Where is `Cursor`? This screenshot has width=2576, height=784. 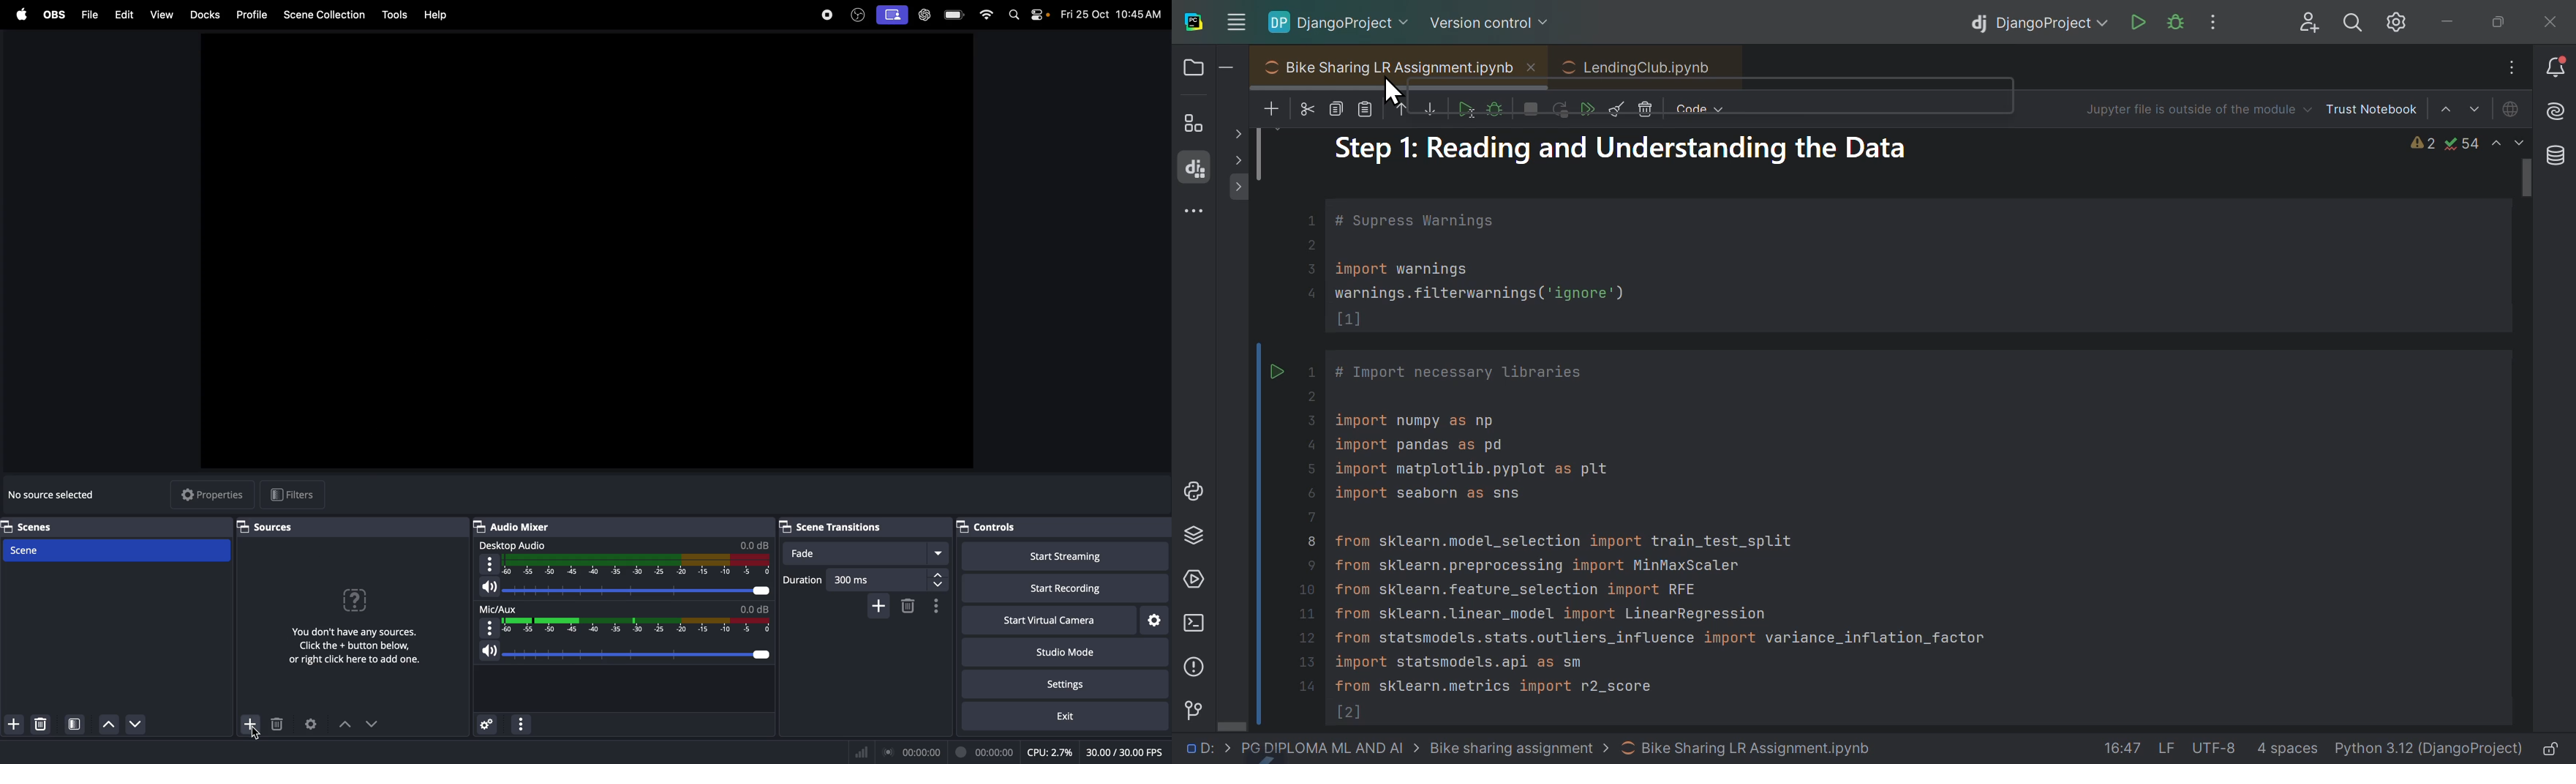
Cursor is located at coordinates (255, 737).